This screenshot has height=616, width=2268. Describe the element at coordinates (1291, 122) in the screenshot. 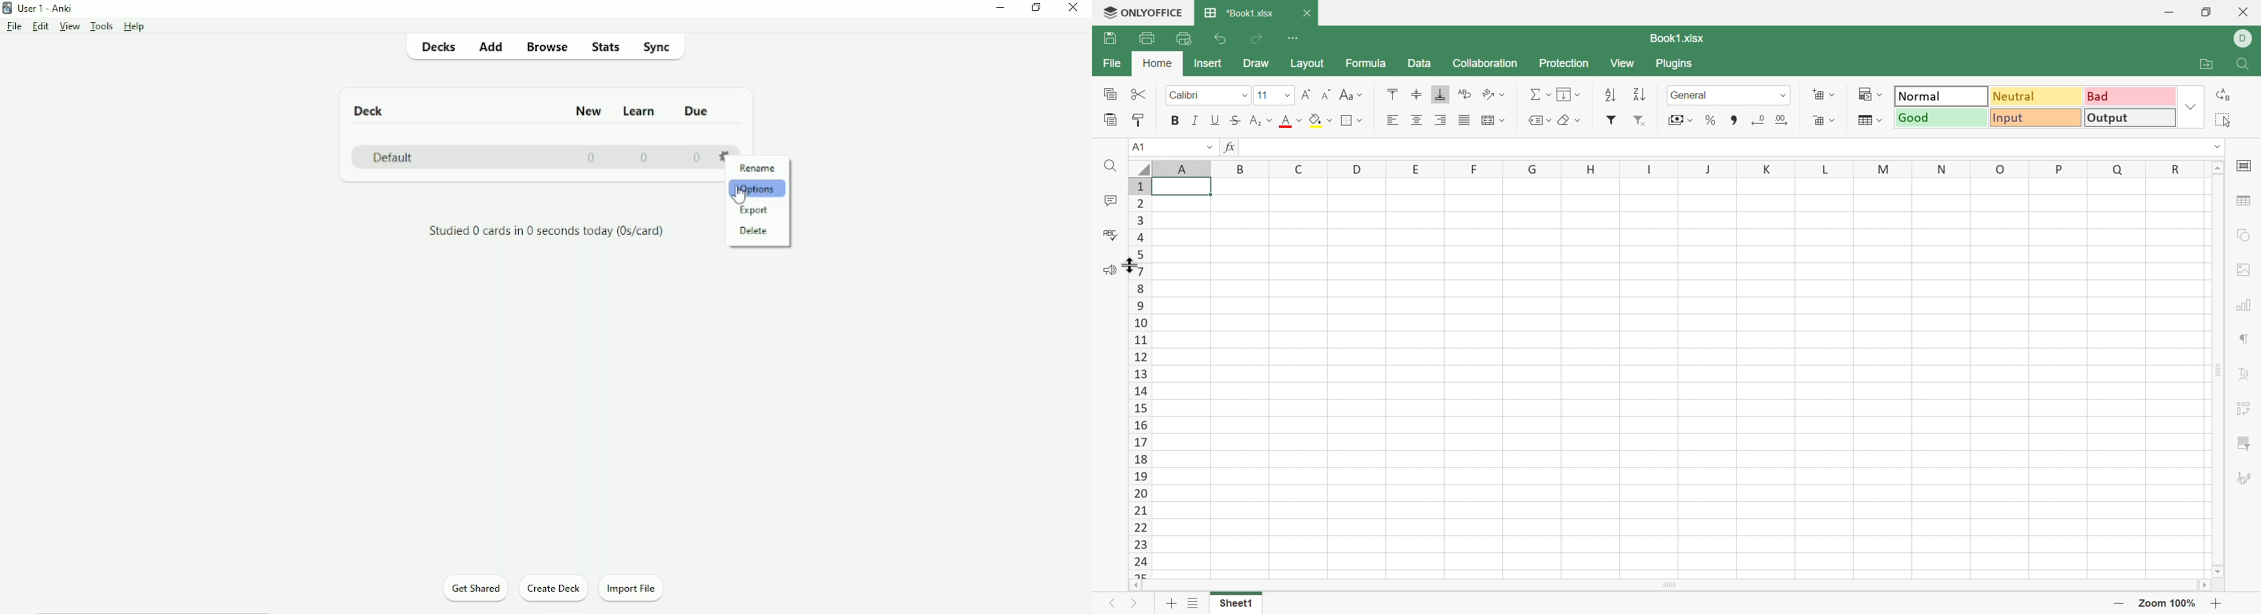

I see `Font color` at that location.